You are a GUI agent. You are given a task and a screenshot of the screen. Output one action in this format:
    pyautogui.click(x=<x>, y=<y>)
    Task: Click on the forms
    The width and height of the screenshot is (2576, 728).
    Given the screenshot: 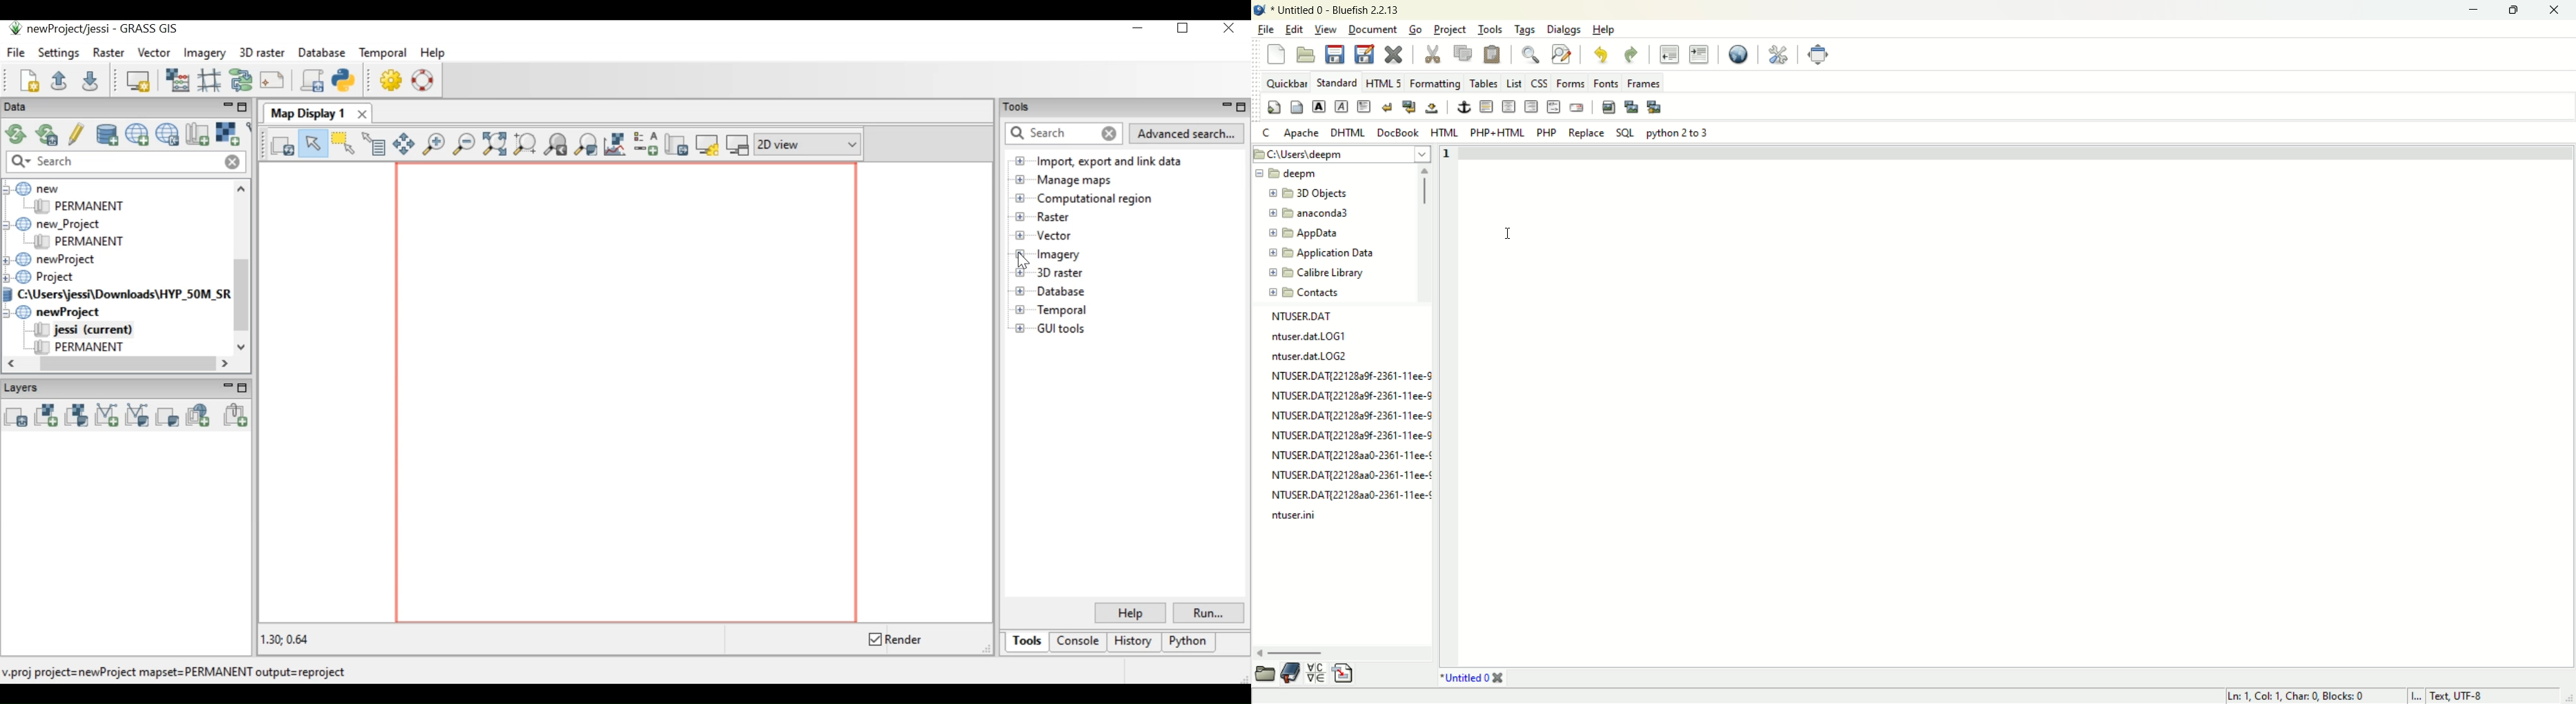 What is the action you would take?
    pyautogui.click(x=1567, y=81)
    